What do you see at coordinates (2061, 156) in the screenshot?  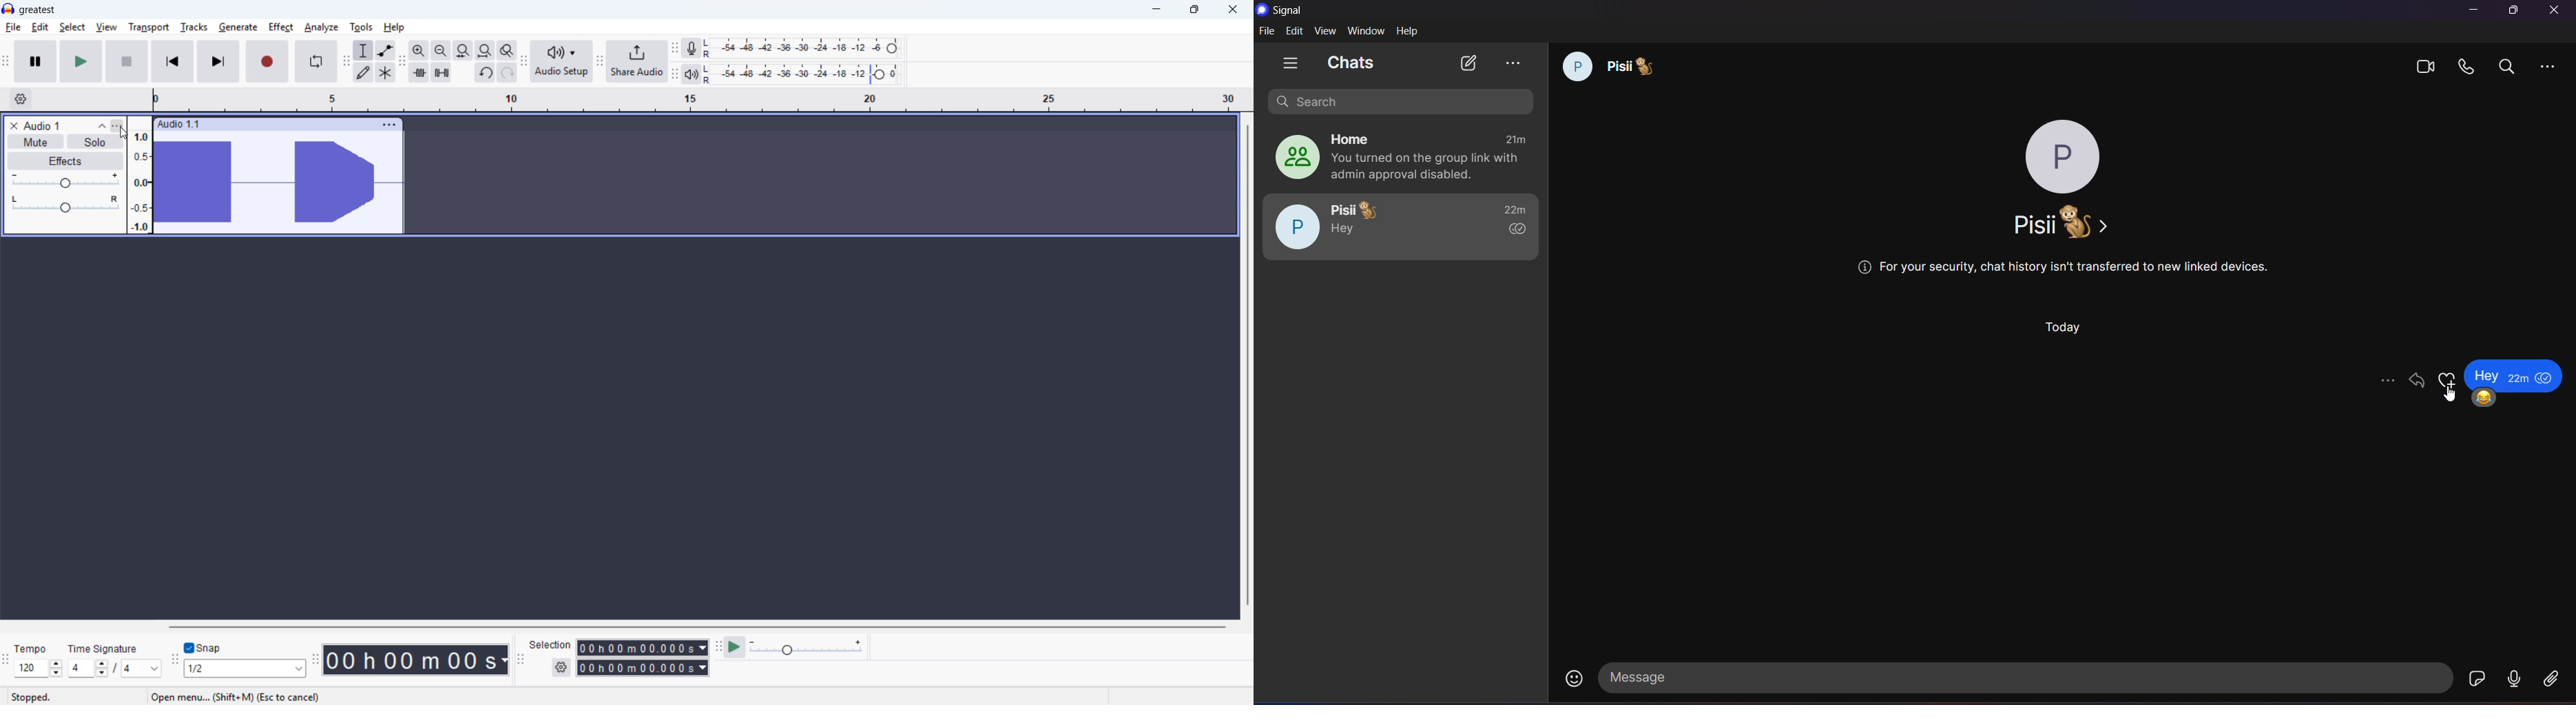 I see `profile` at bounding box center [2061, 156].